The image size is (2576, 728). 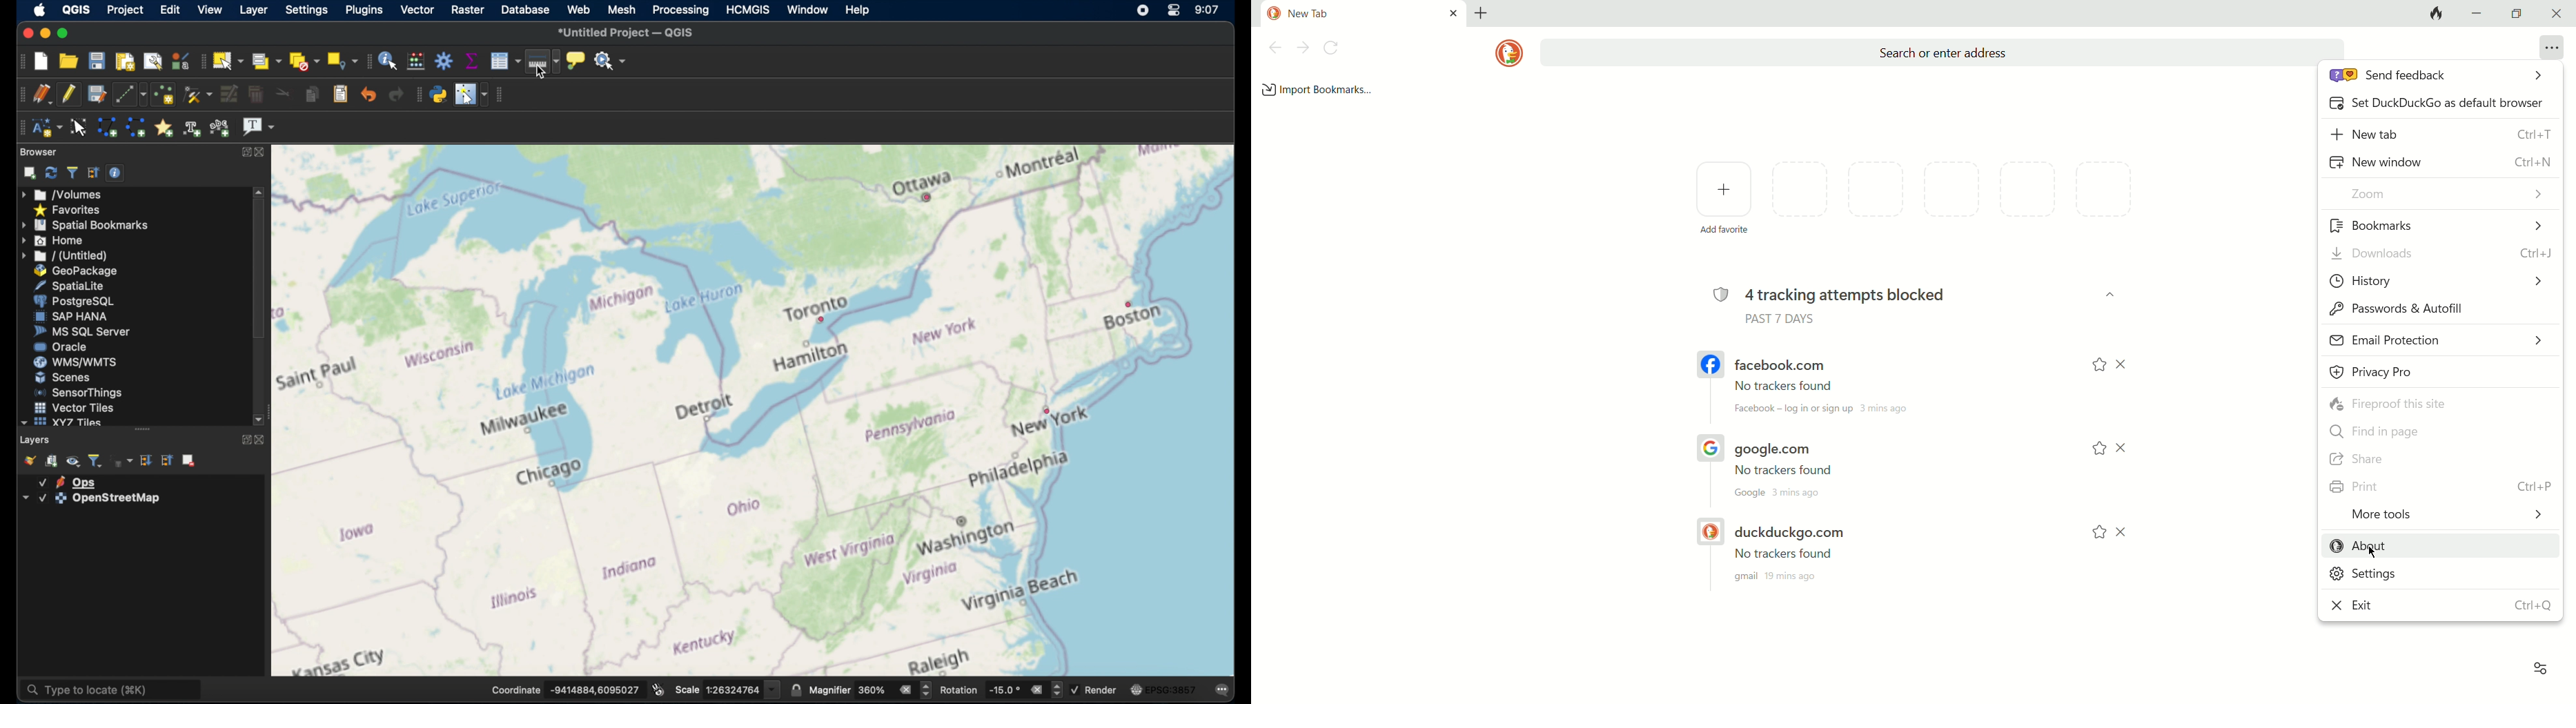 I want to click on ms sql server, so click(x=81, y=332).